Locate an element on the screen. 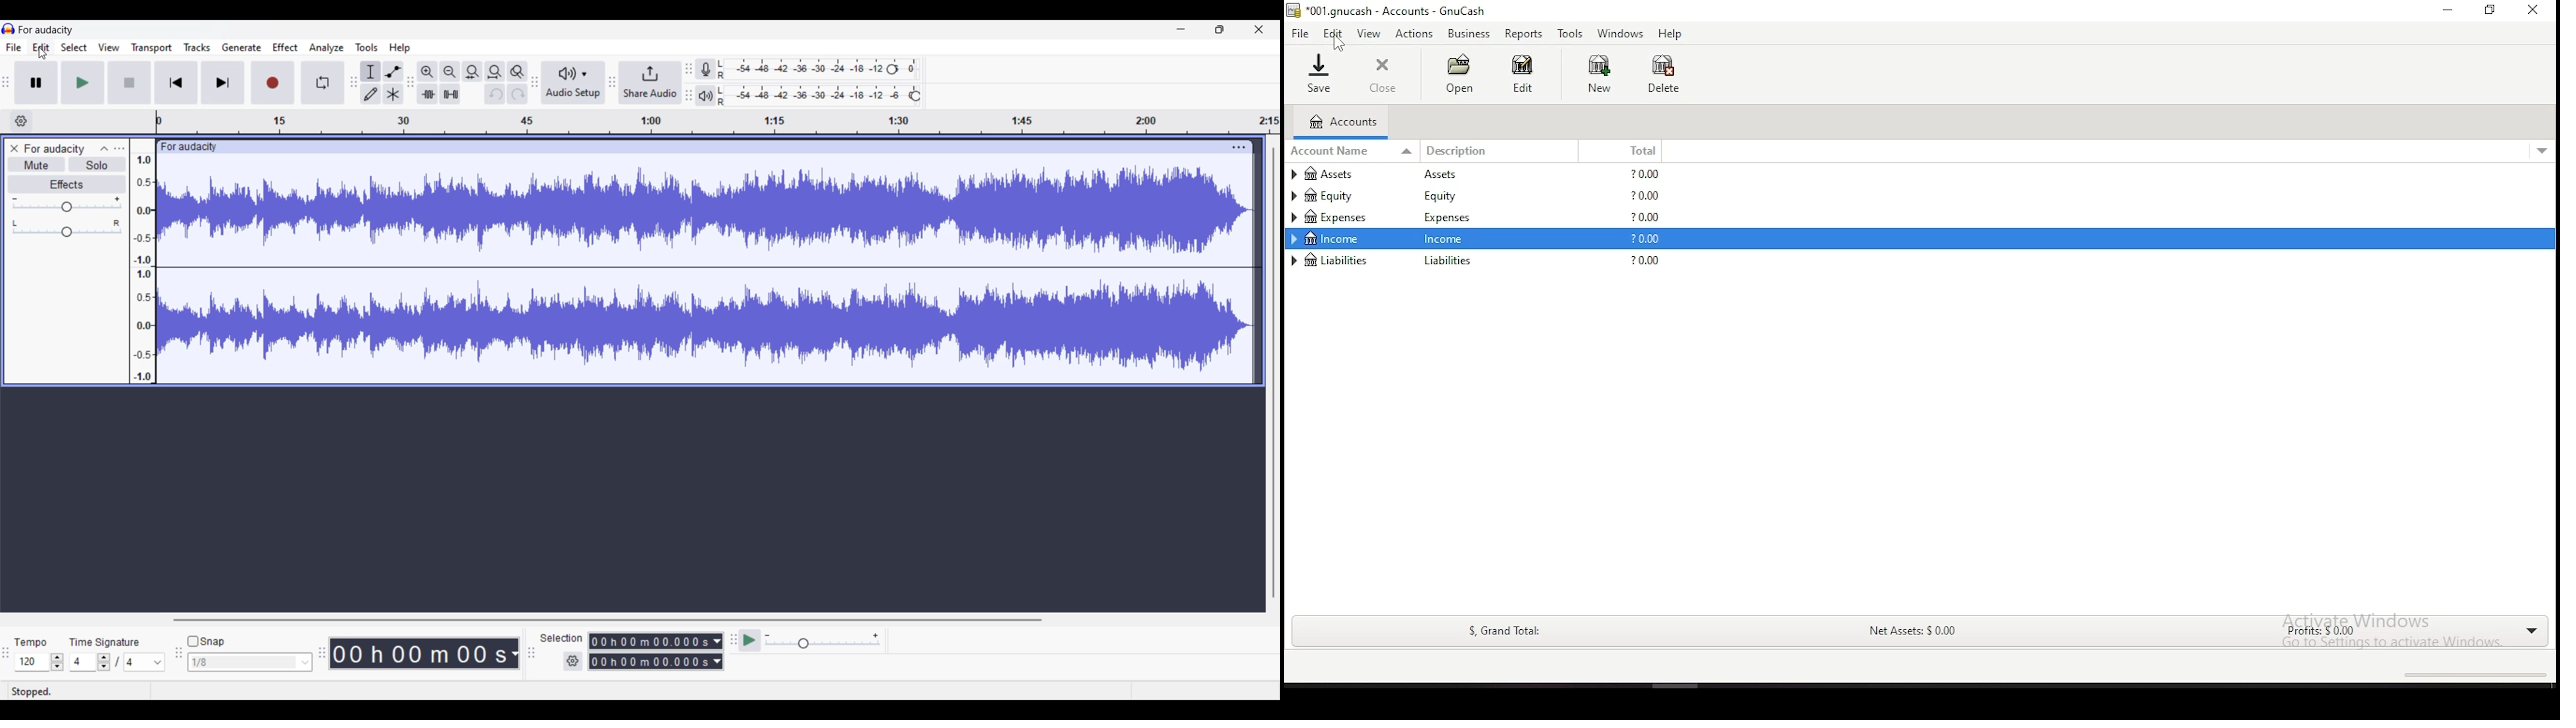  *001.gnucash - accounts - GnuCash is located at coordinates (1386, 11).